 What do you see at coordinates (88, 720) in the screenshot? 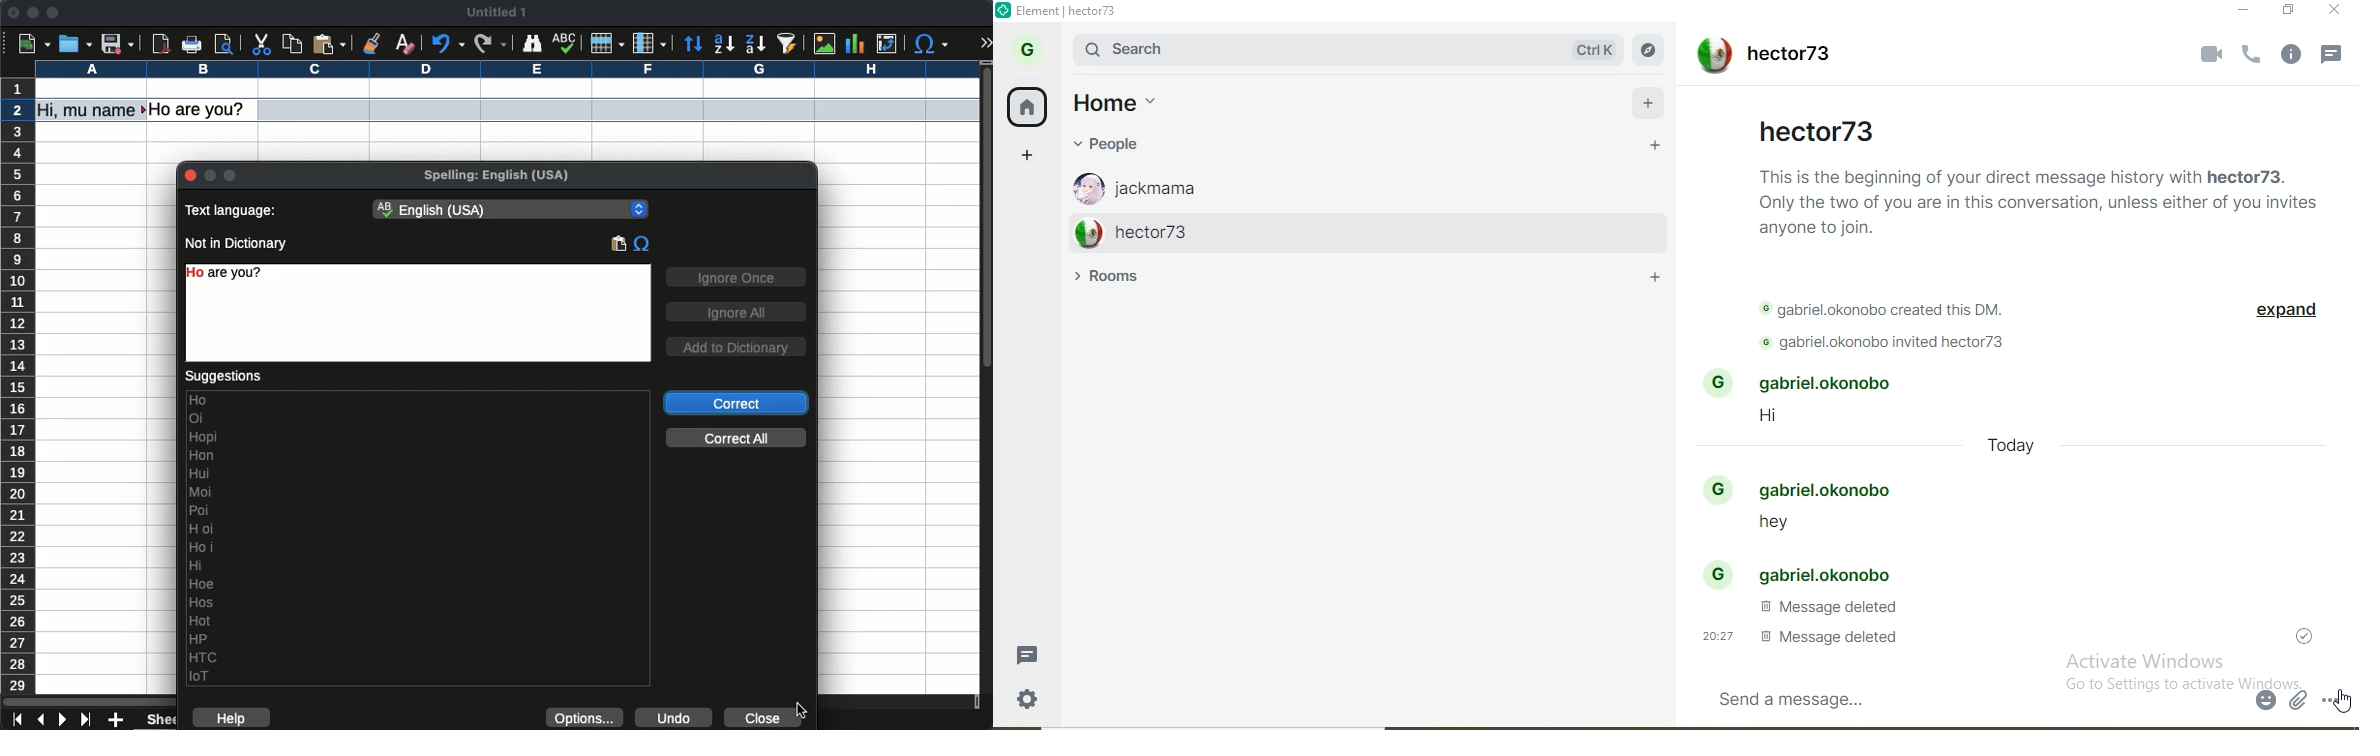
I see `last sheet` at bounding box center [88, 720].